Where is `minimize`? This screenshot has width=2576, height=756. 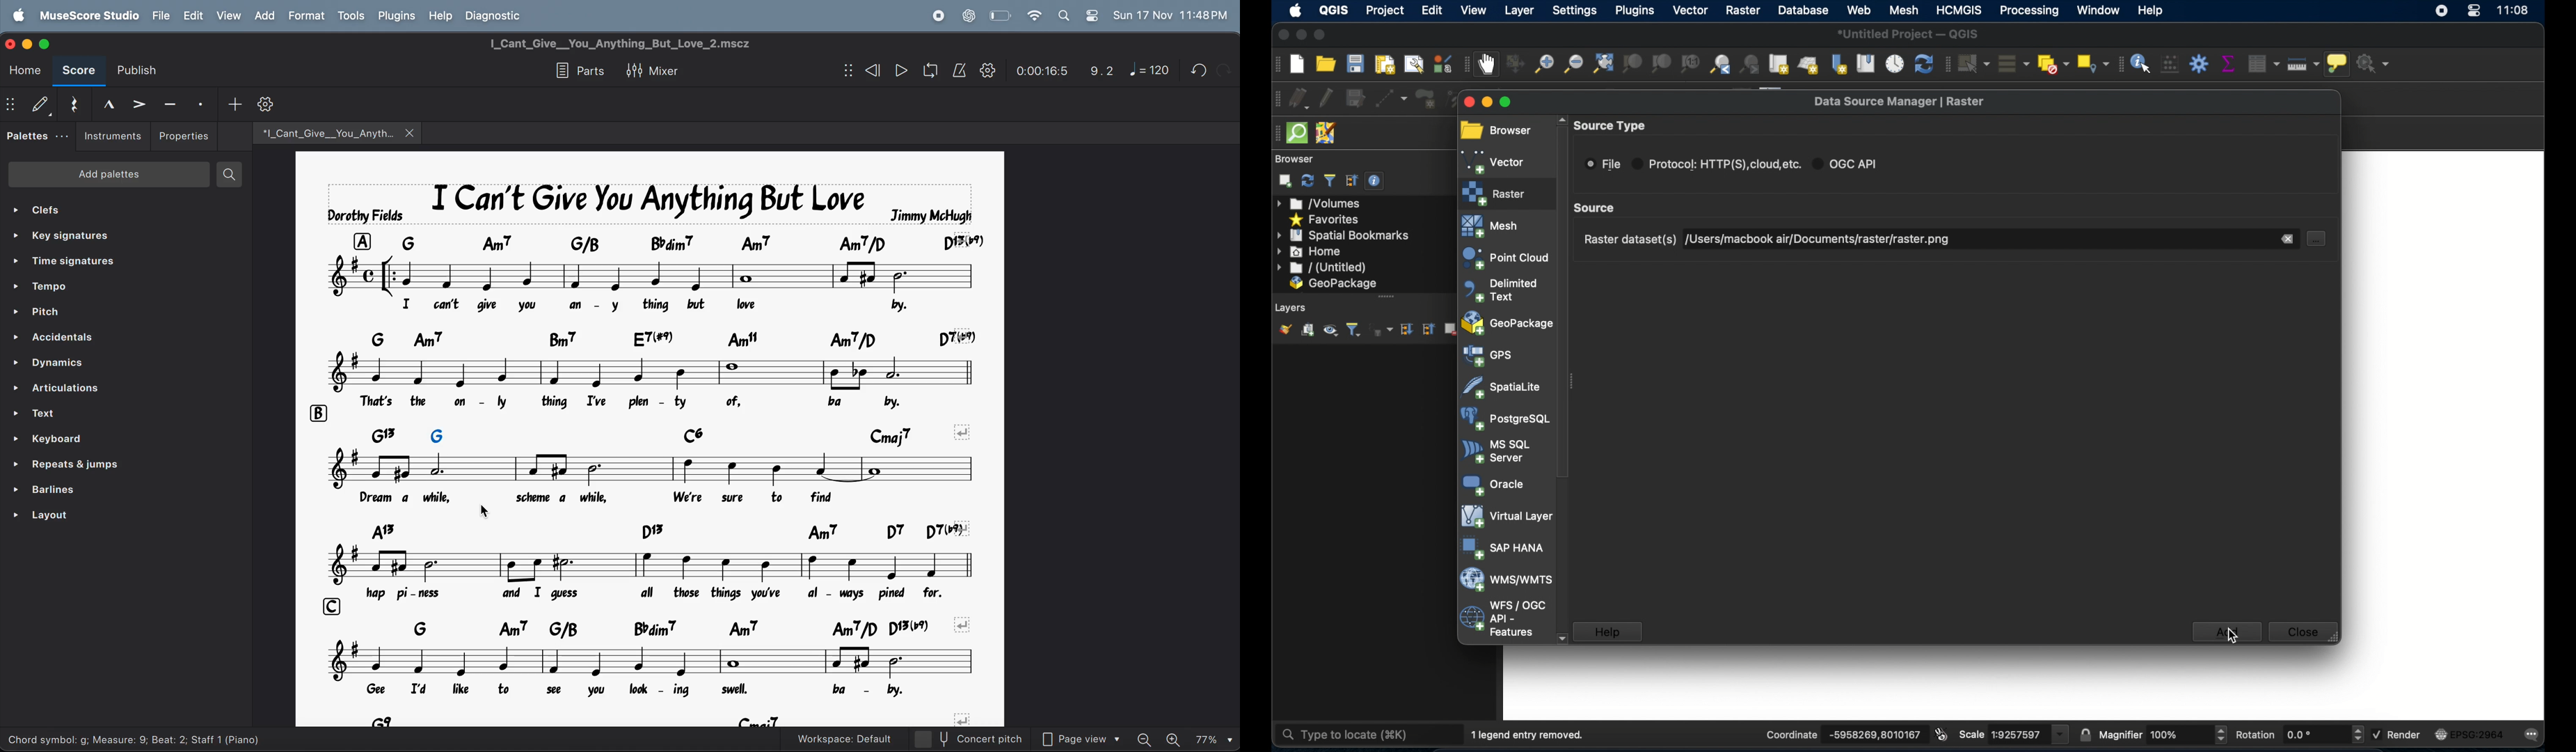
minimize is located at coordinates (1485, 100).